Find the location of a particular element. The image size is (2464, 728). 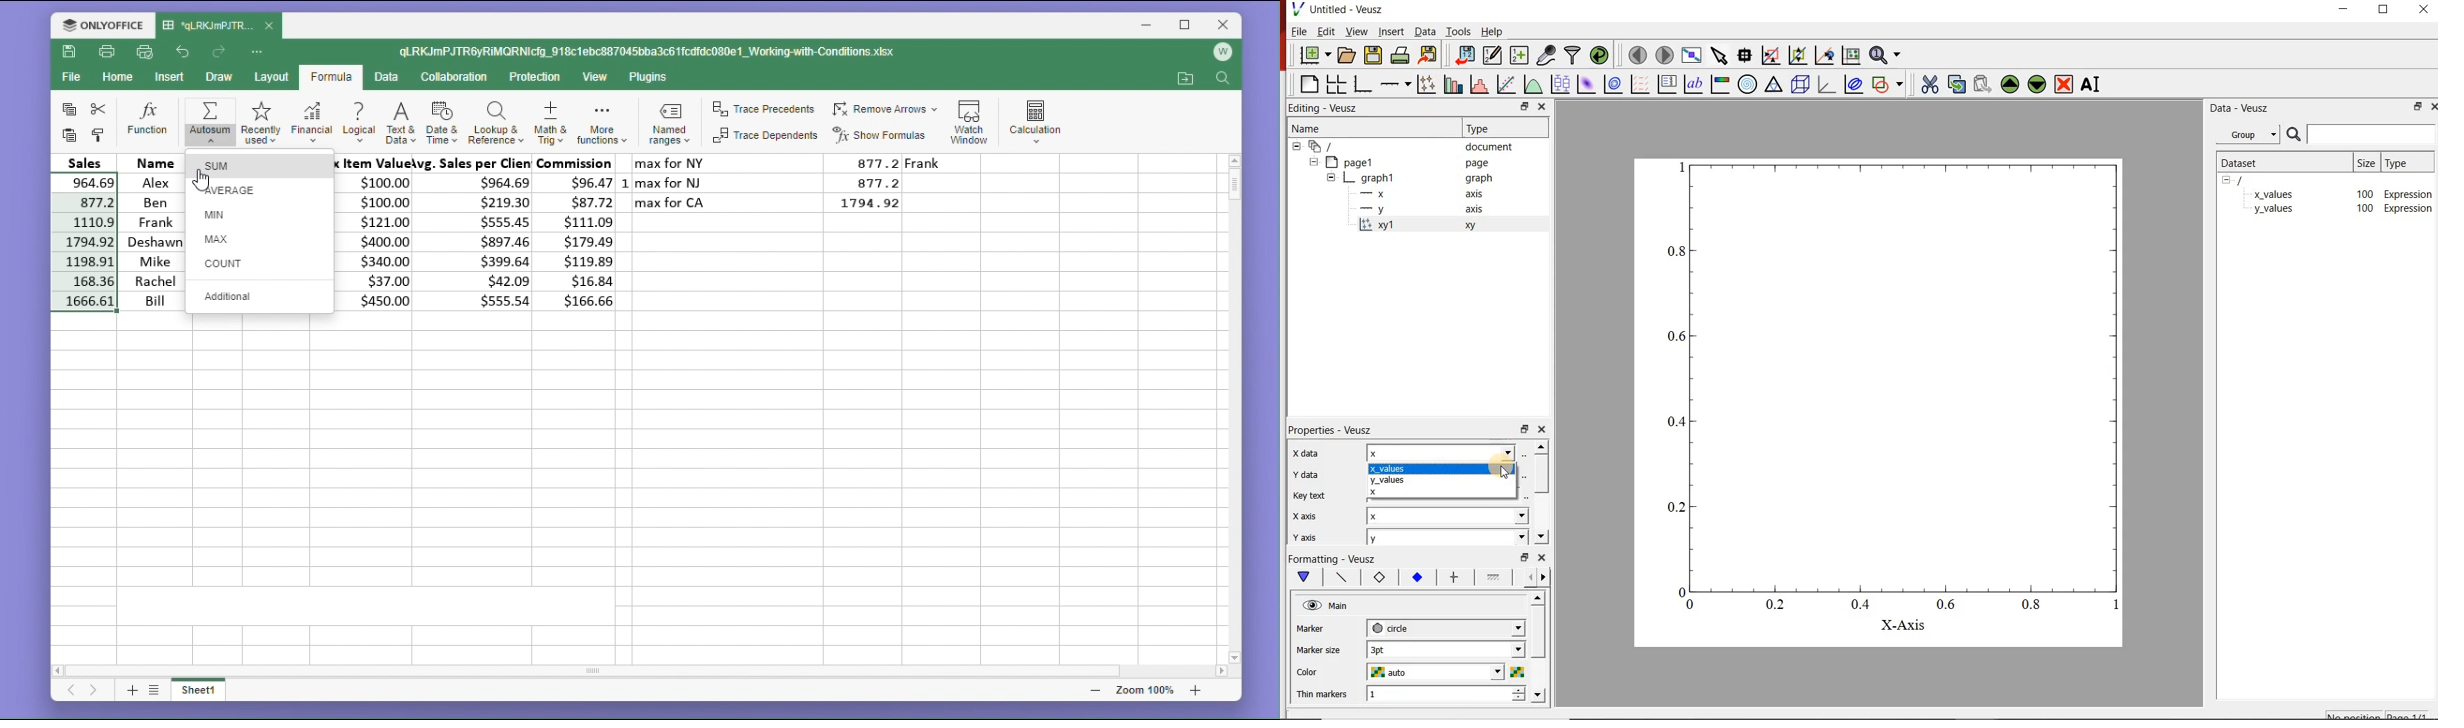

view is located at coordinates (597, 78).